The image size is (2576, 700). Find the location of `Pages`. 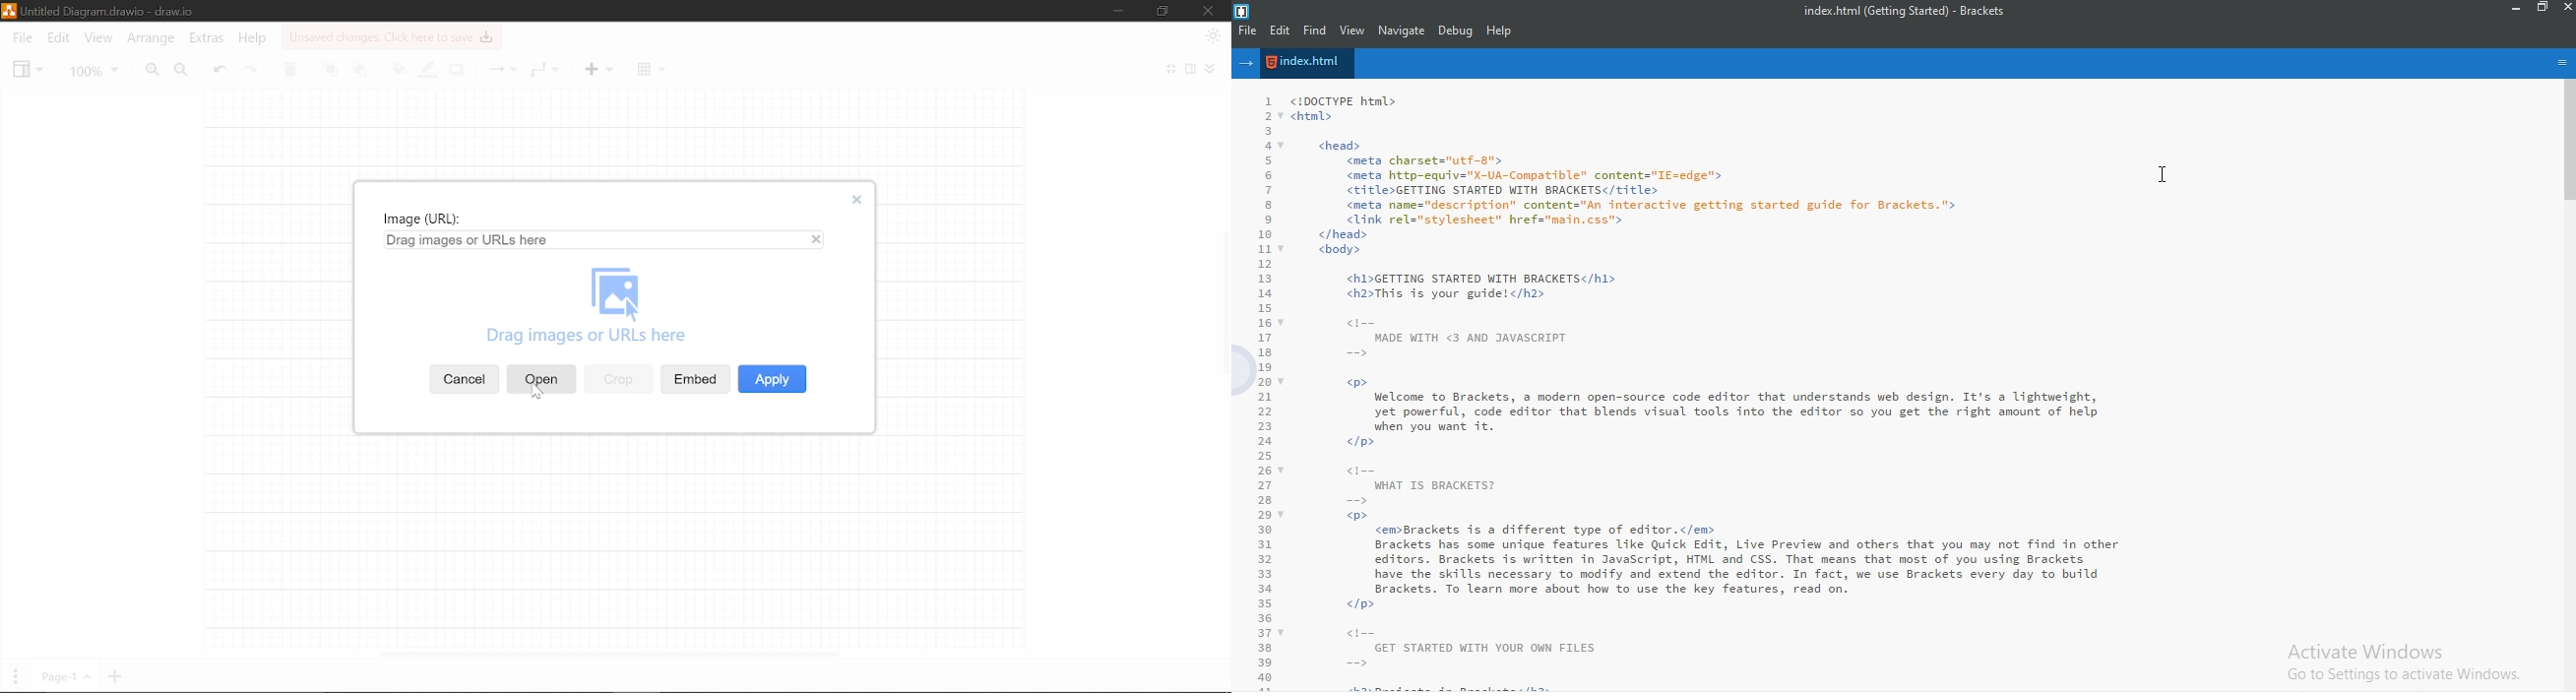

Pages is located at coordinates (13, 677).